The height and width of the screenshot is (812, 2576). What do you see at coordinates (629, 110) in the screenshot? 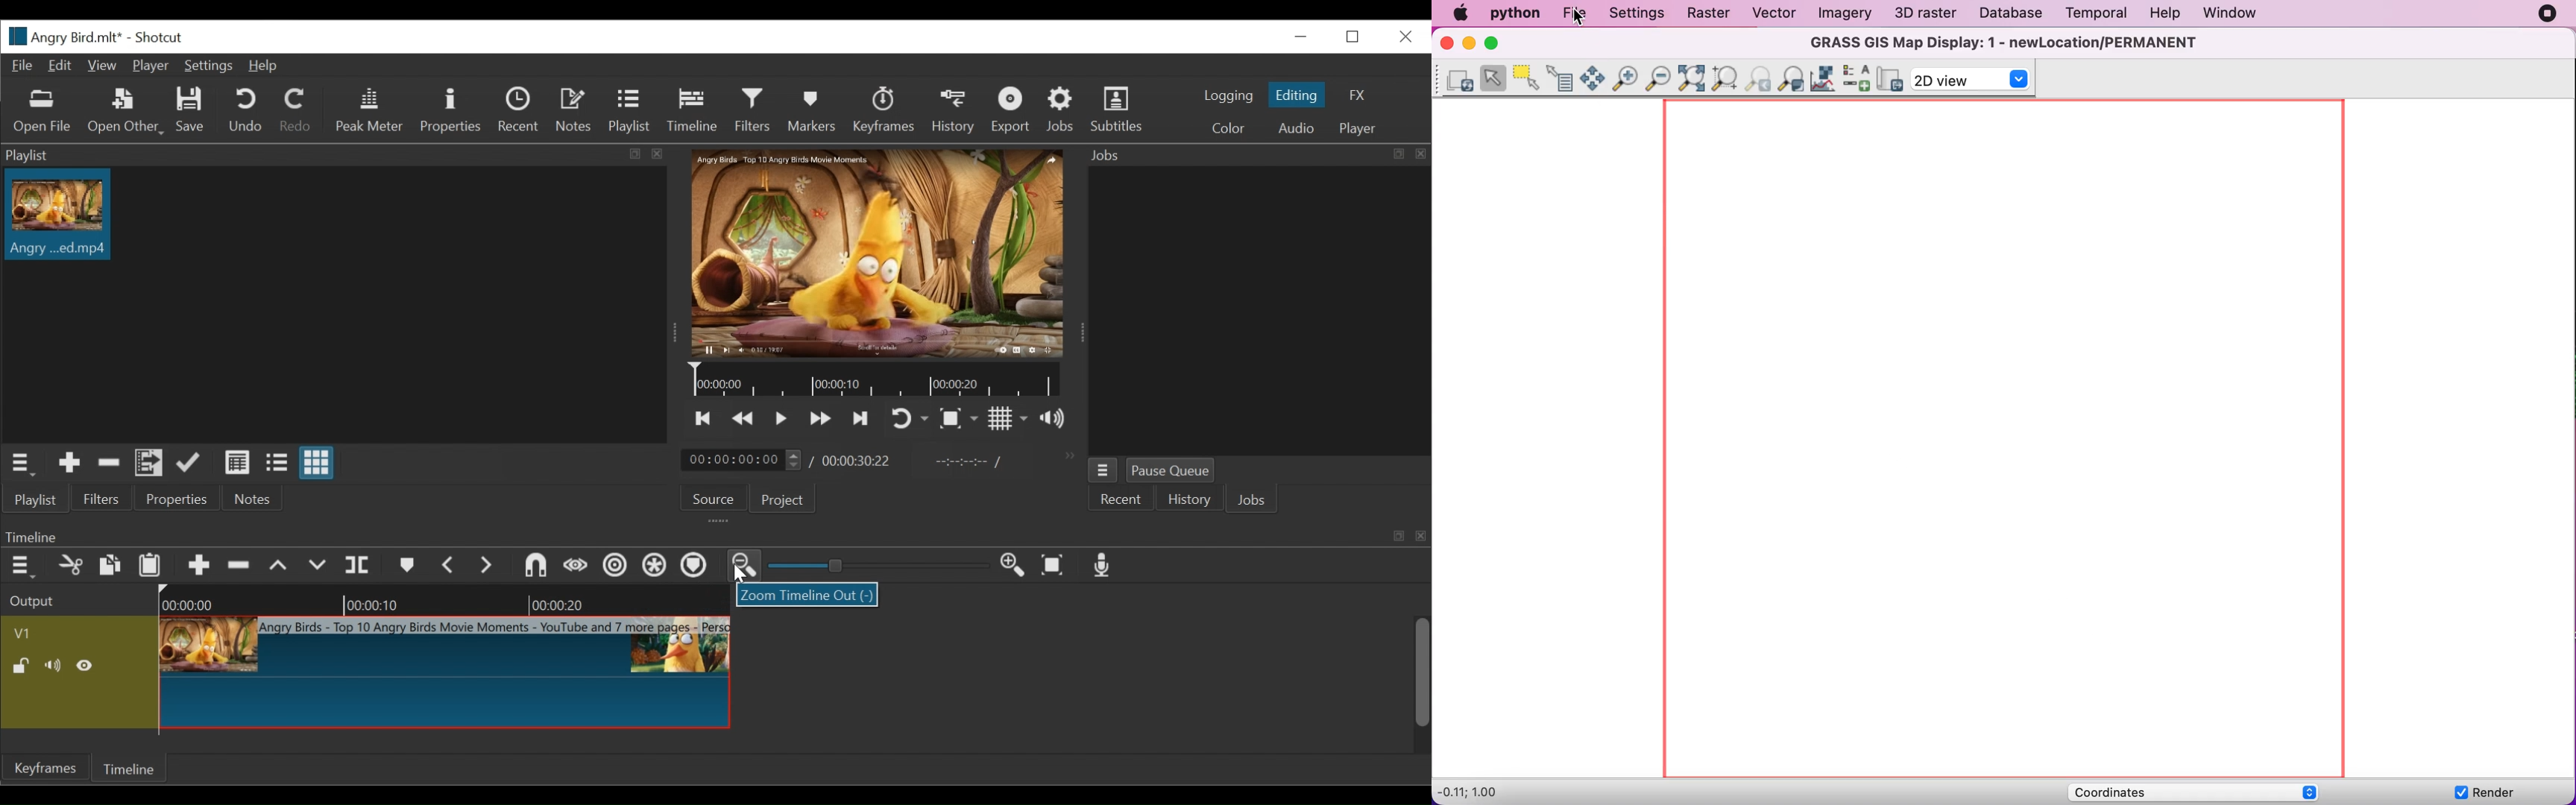
I see `Playlist` at bounding box center [629, 110].